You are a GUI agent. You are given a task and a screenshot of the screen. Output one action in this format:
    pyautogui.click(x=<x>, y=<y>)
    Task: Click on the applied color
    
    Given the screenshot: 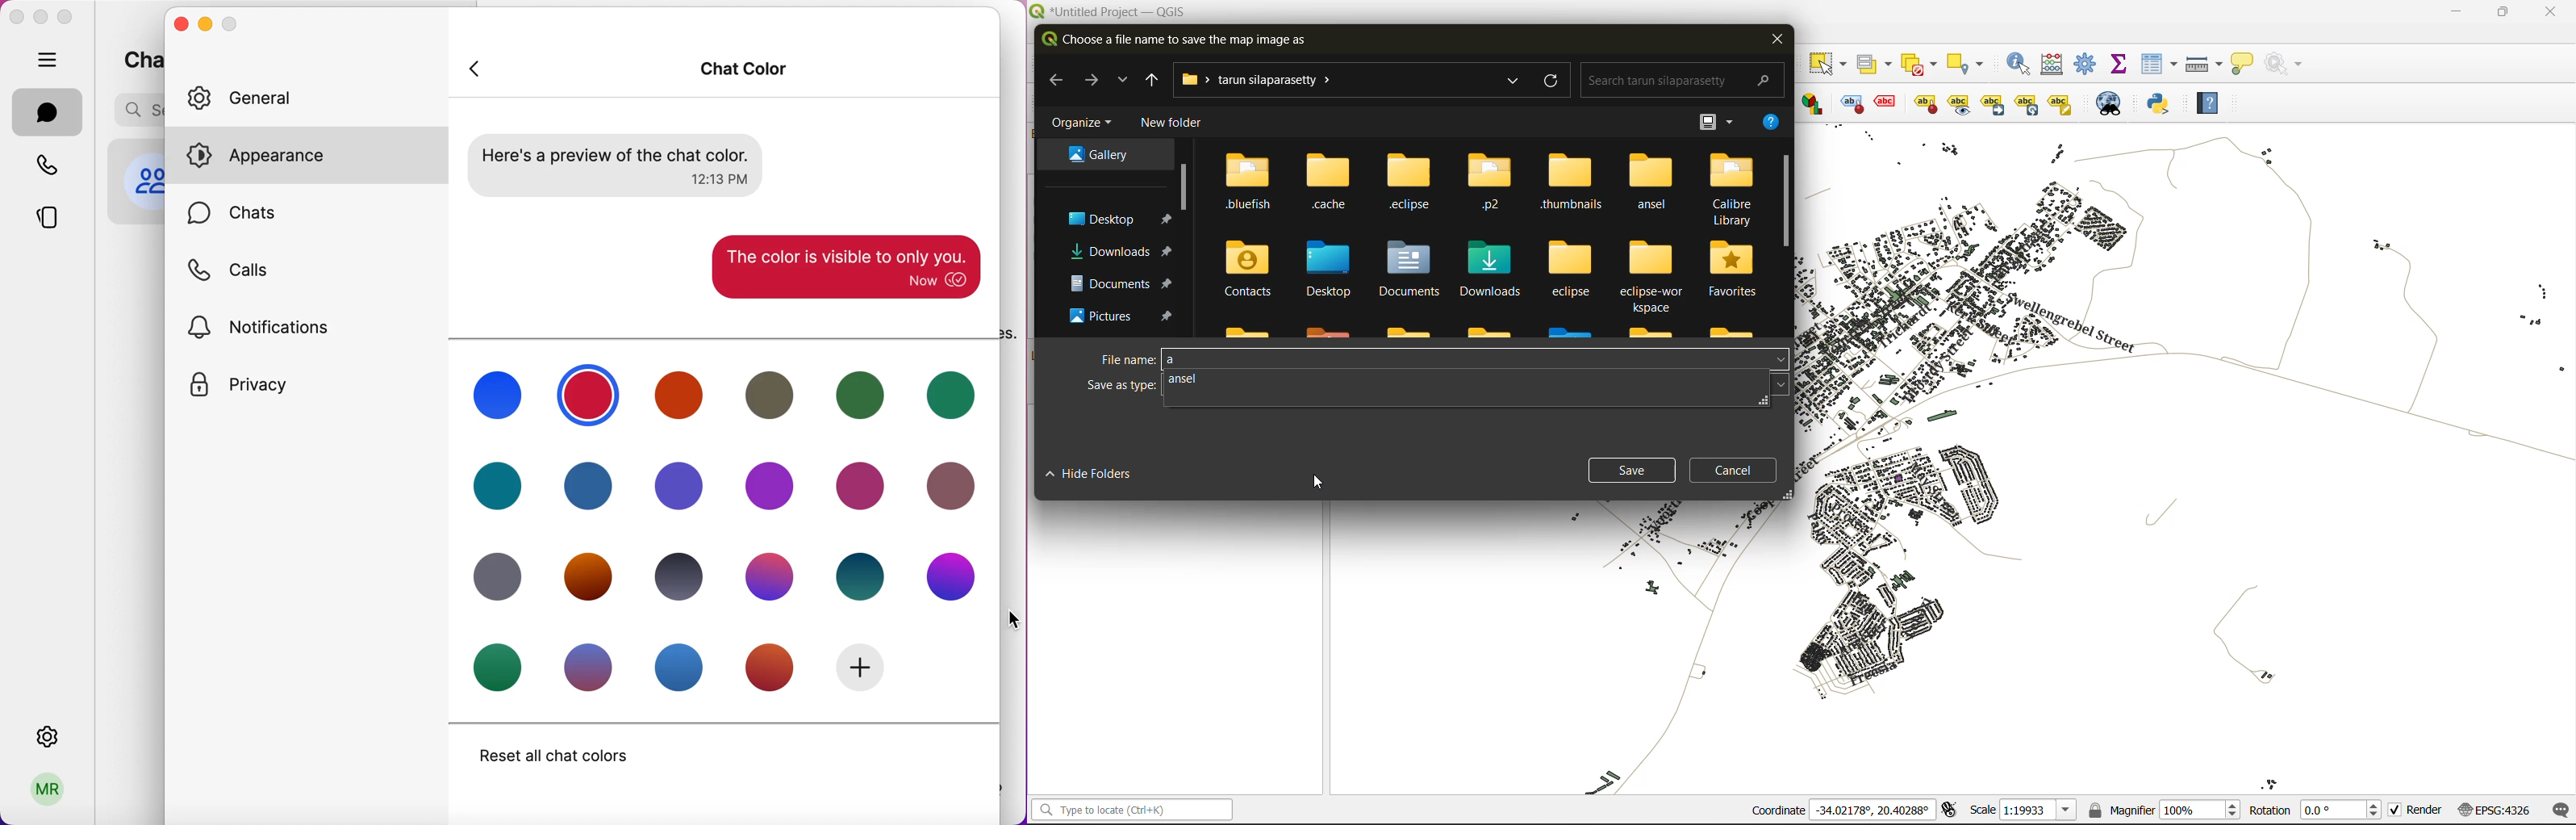 What is the action you would take?
    pyautogui.click(x=841, y=266)
    